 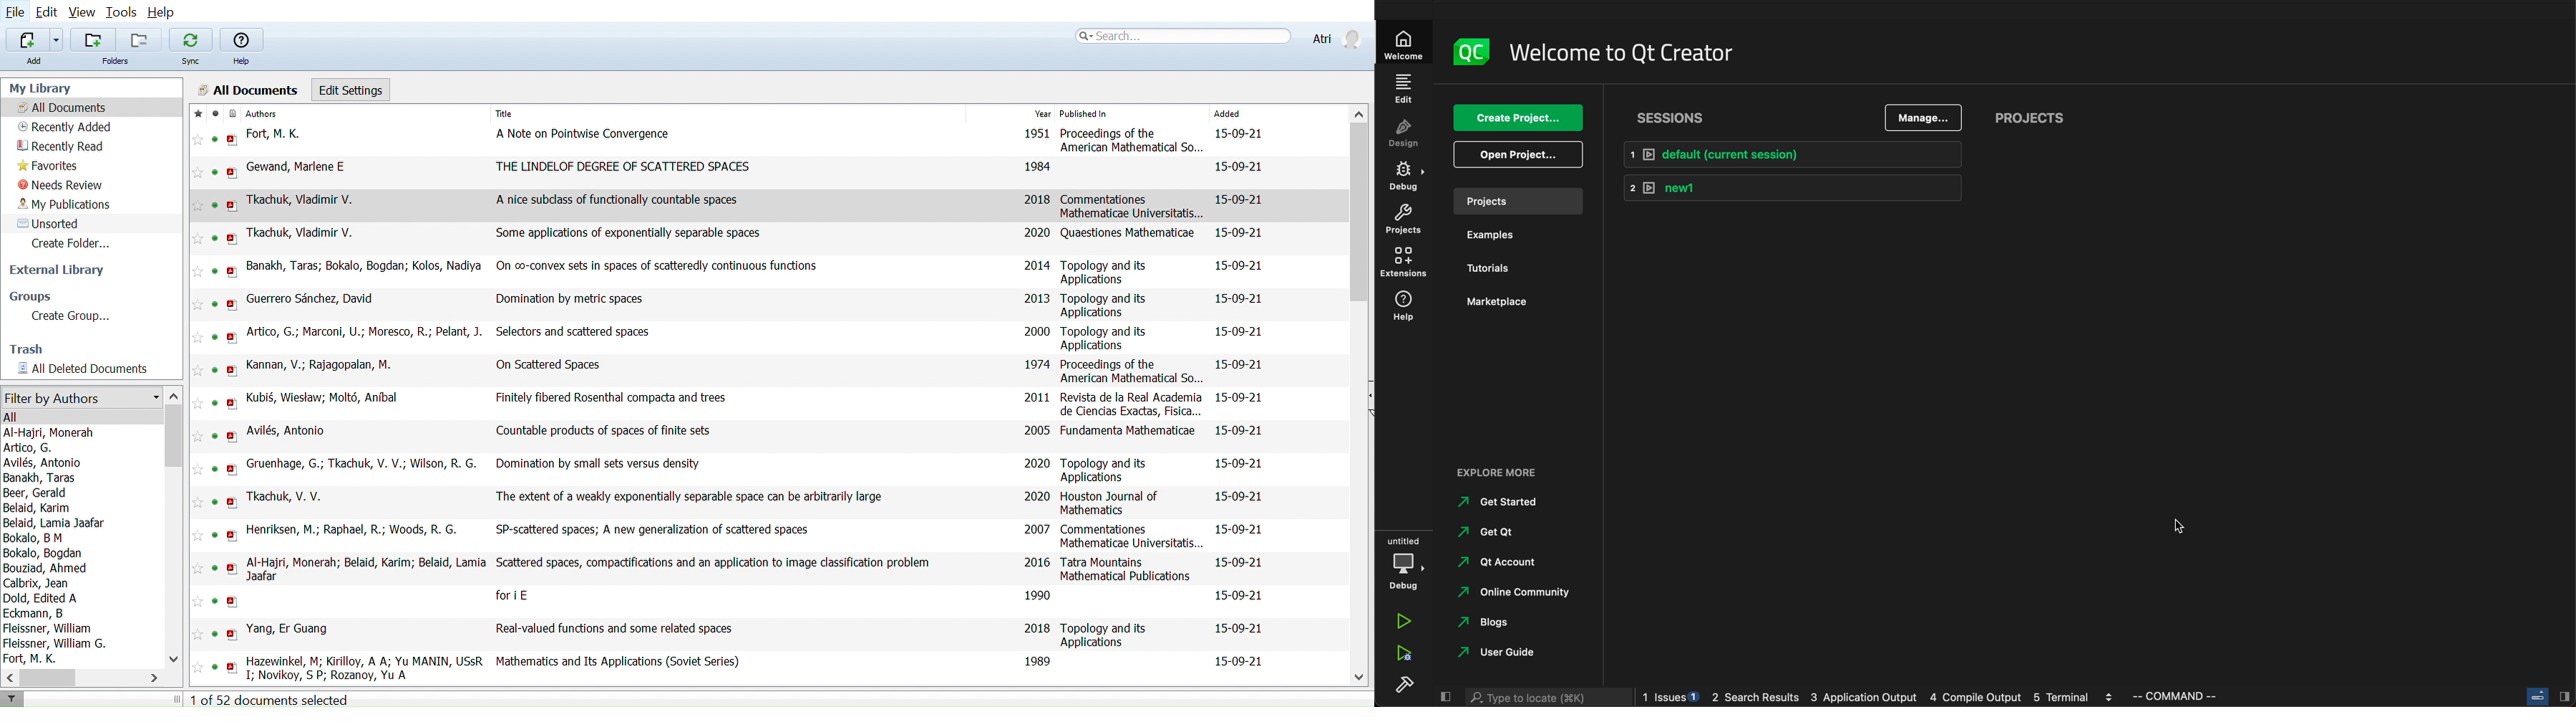 What do you see at coordinates (1238, 429) in the screenshot?
I see `15-09-21` at bounding box center [1238, 429].